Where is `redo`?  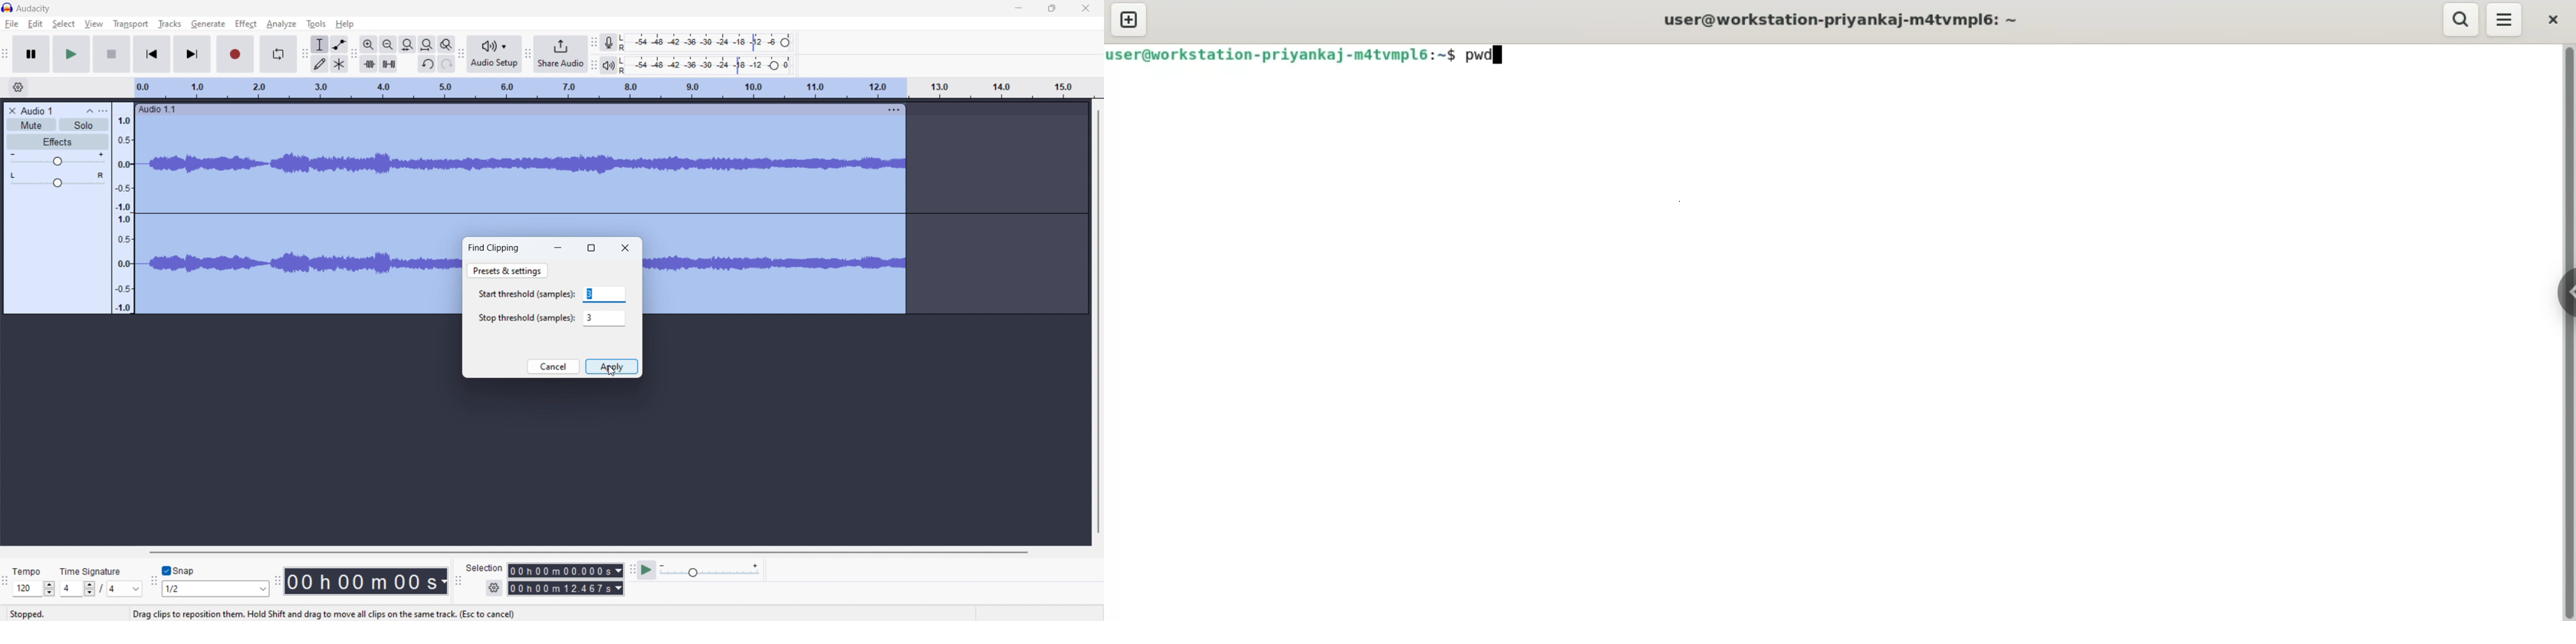
redo is located at coordinates (447, 64).